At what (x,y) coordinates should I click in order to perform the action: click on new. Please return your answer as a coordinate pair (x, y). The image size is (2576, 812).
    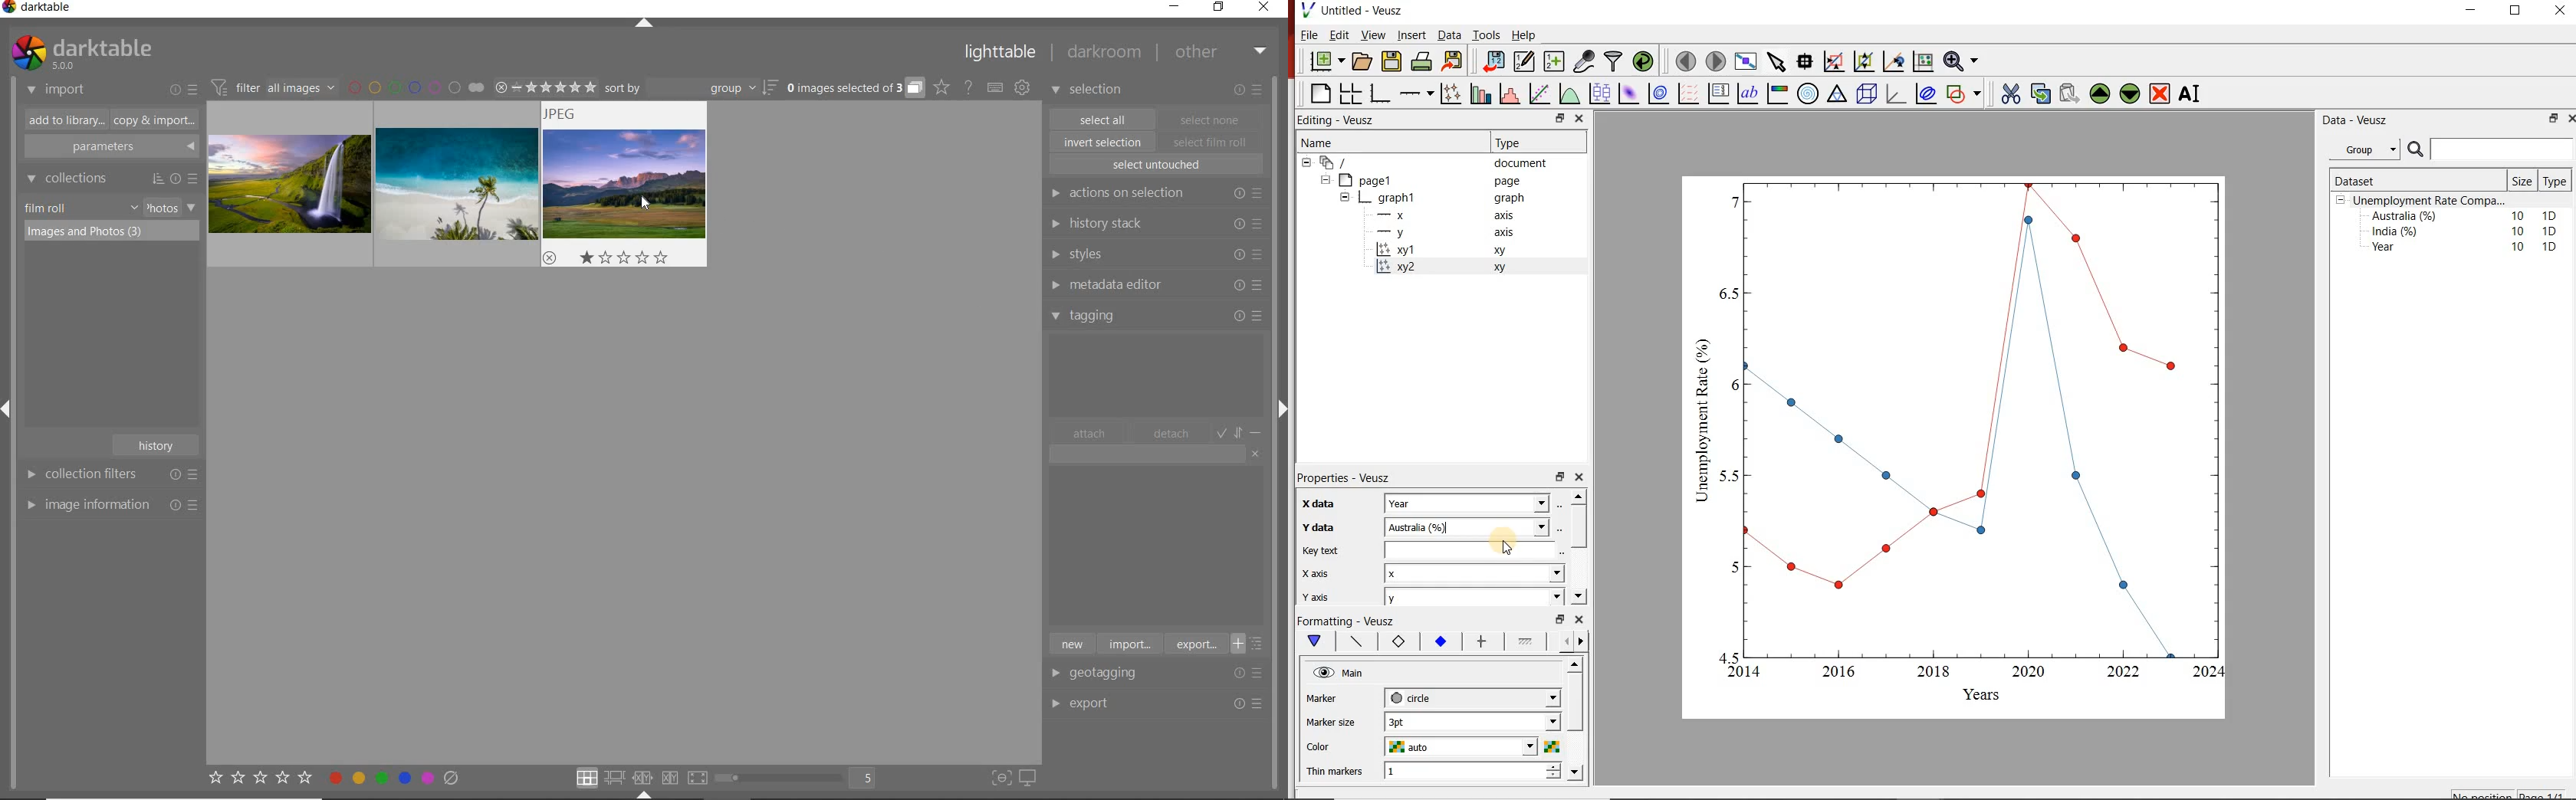
    Looking at the image, I should click on (1071, 643).